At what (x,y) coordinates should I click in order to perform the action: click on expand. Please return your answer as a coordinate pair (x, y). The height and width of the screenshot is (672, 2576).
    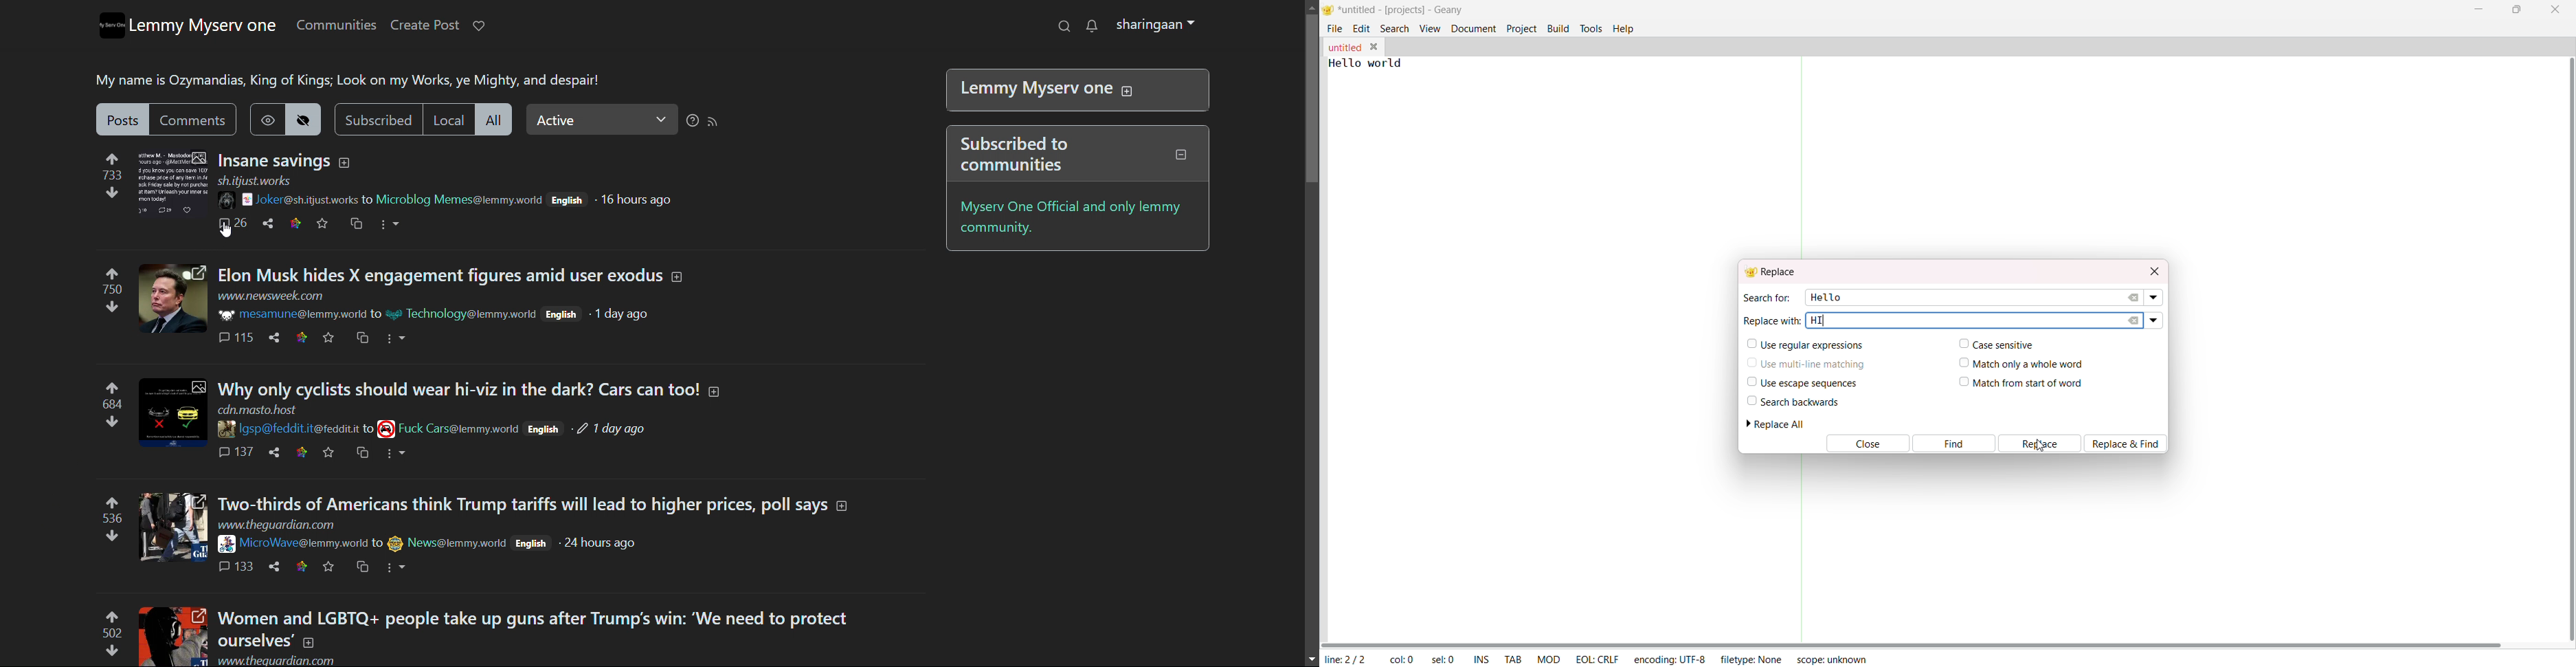
    Looking at the image, I should click on (679, 276).